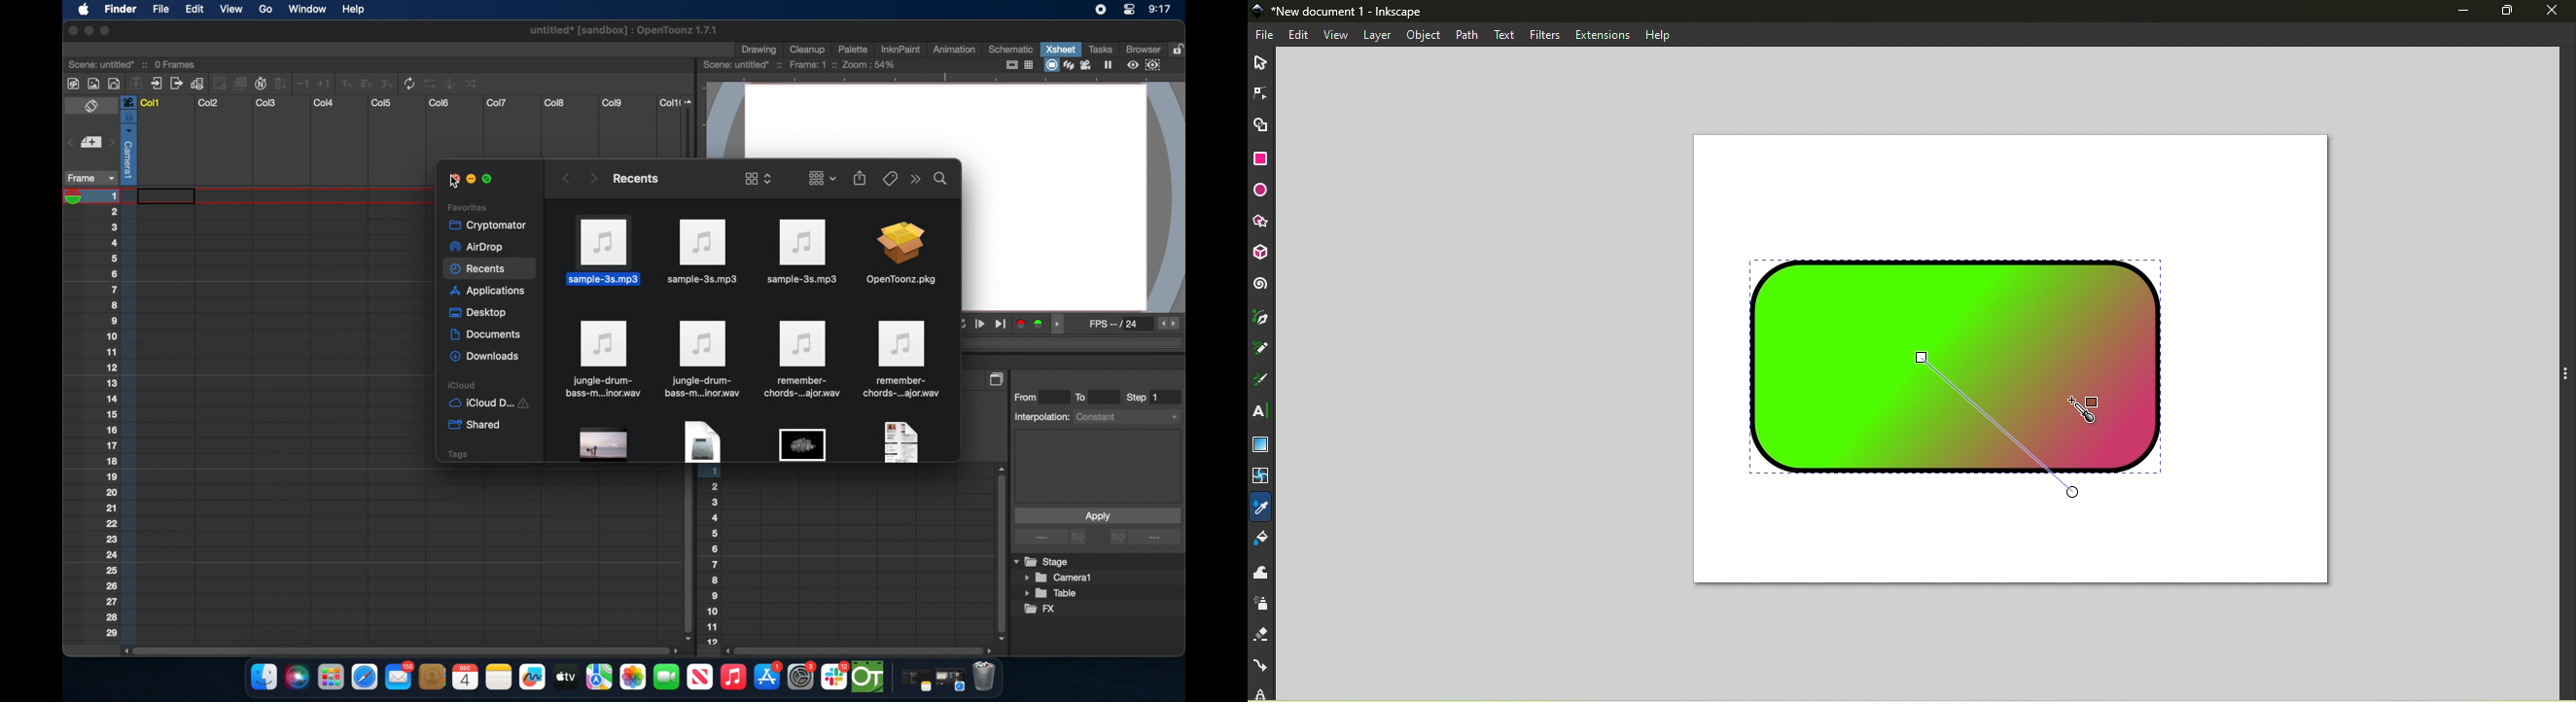  I want to click on edit, so click(1300, 34).